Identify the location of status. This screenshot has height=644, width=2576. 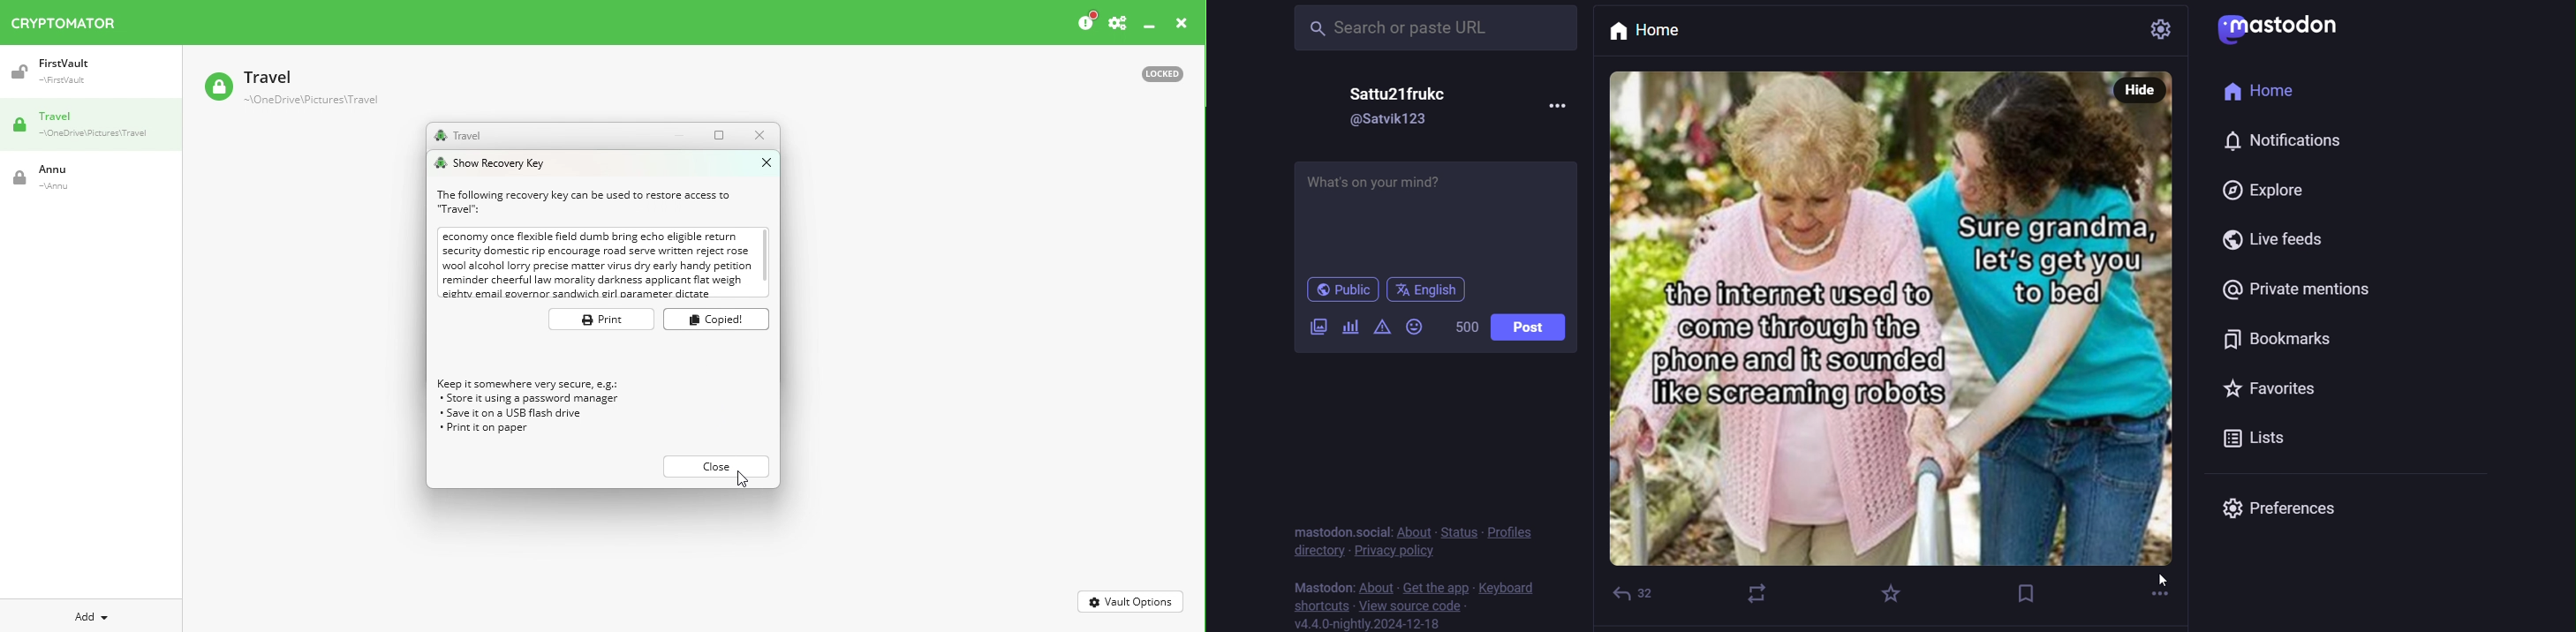
(1460, 529).